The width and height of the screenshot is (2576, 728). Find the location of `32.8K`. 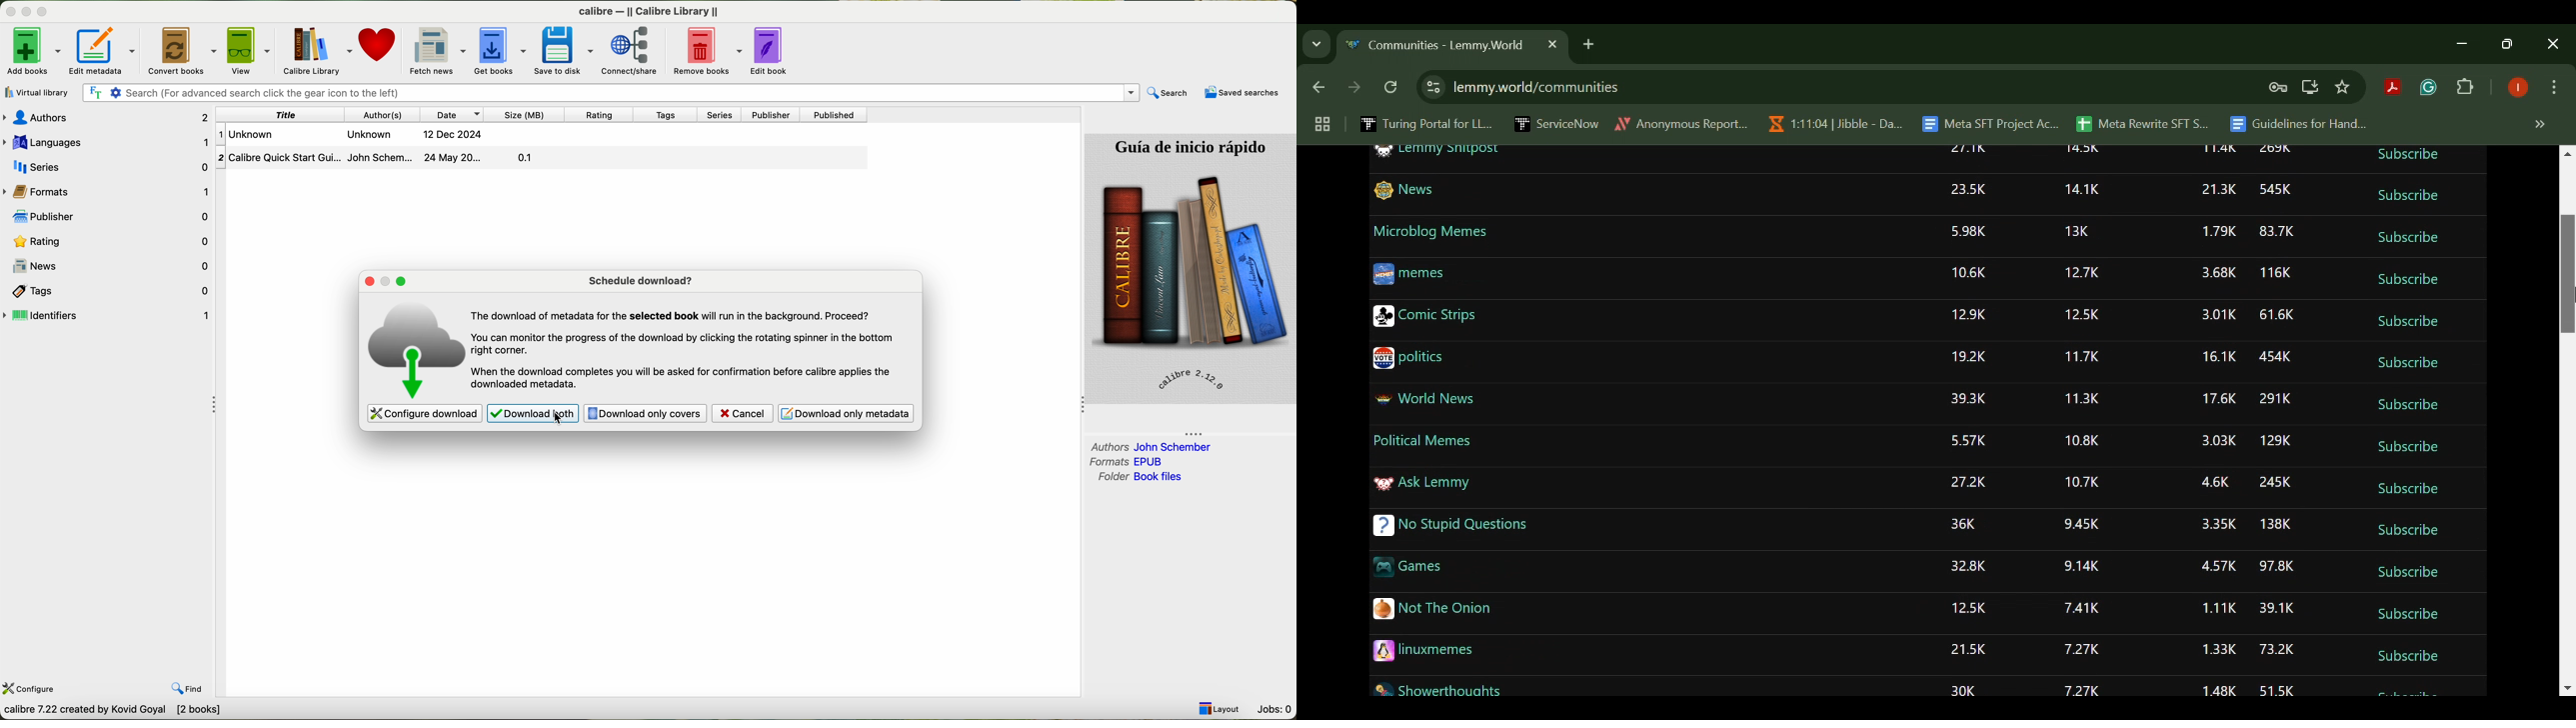

32.8K is located at coordinates (1968, 564).